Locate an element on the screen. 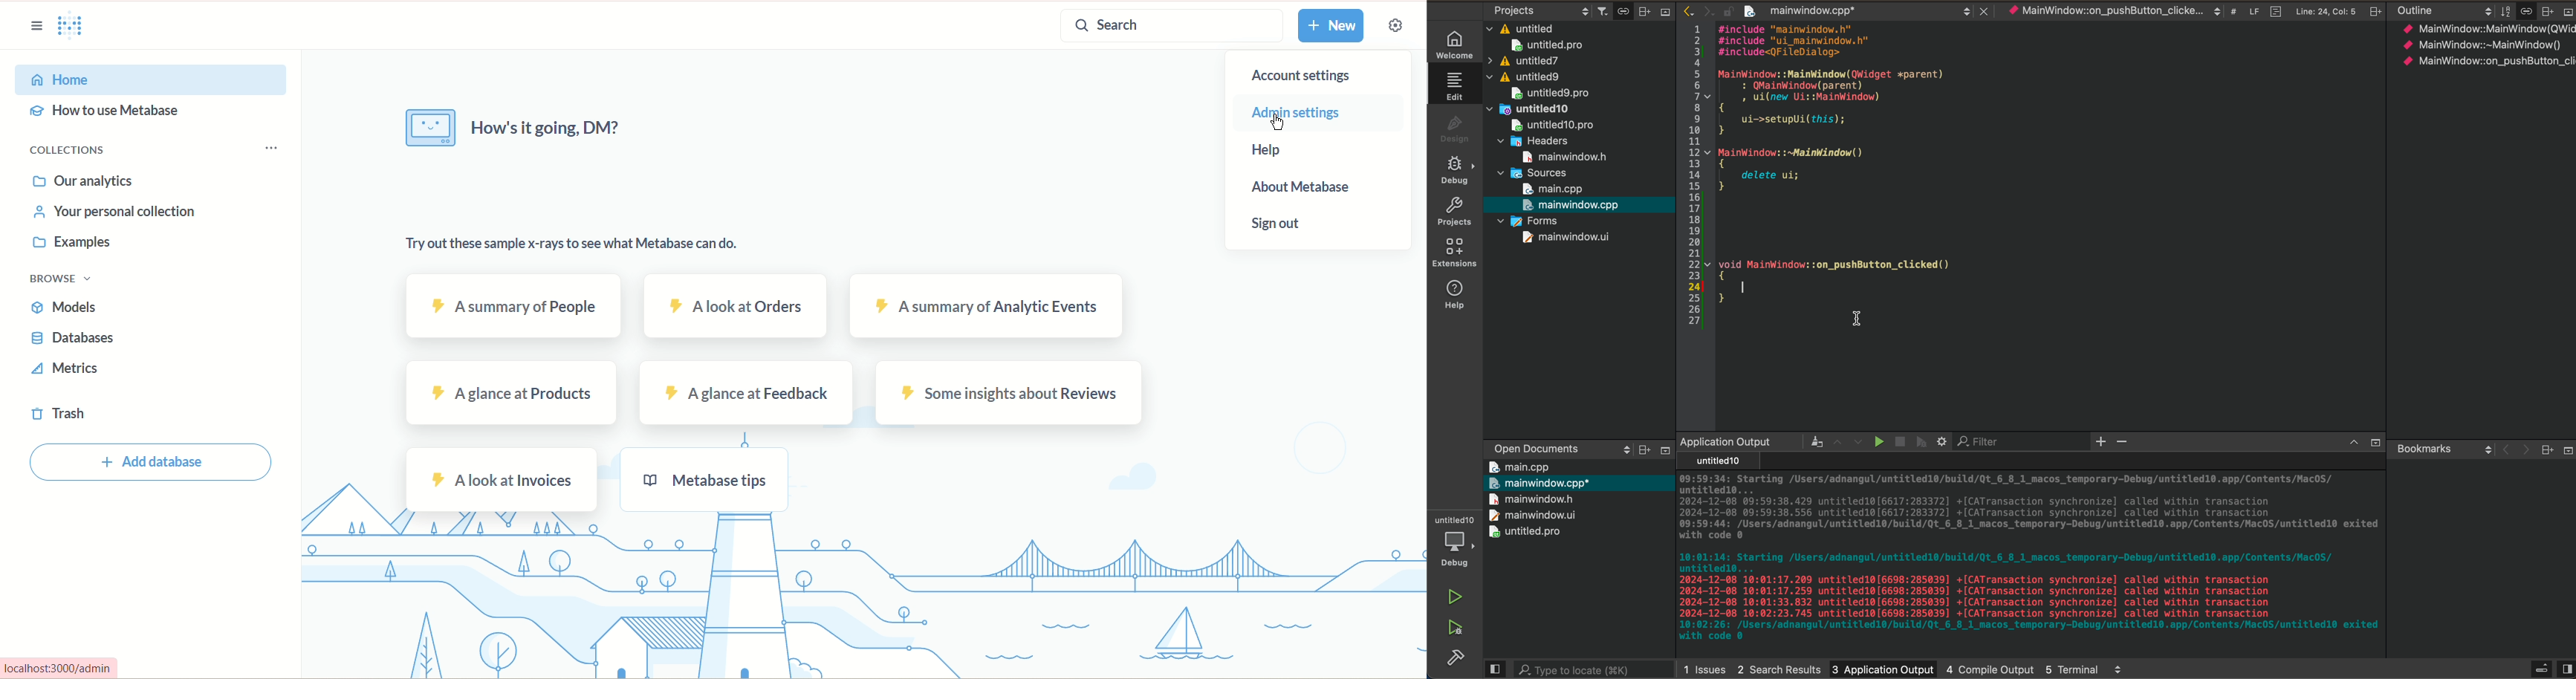 The image size is (2576, 700). scroll is located at coordinates (1618, 449).